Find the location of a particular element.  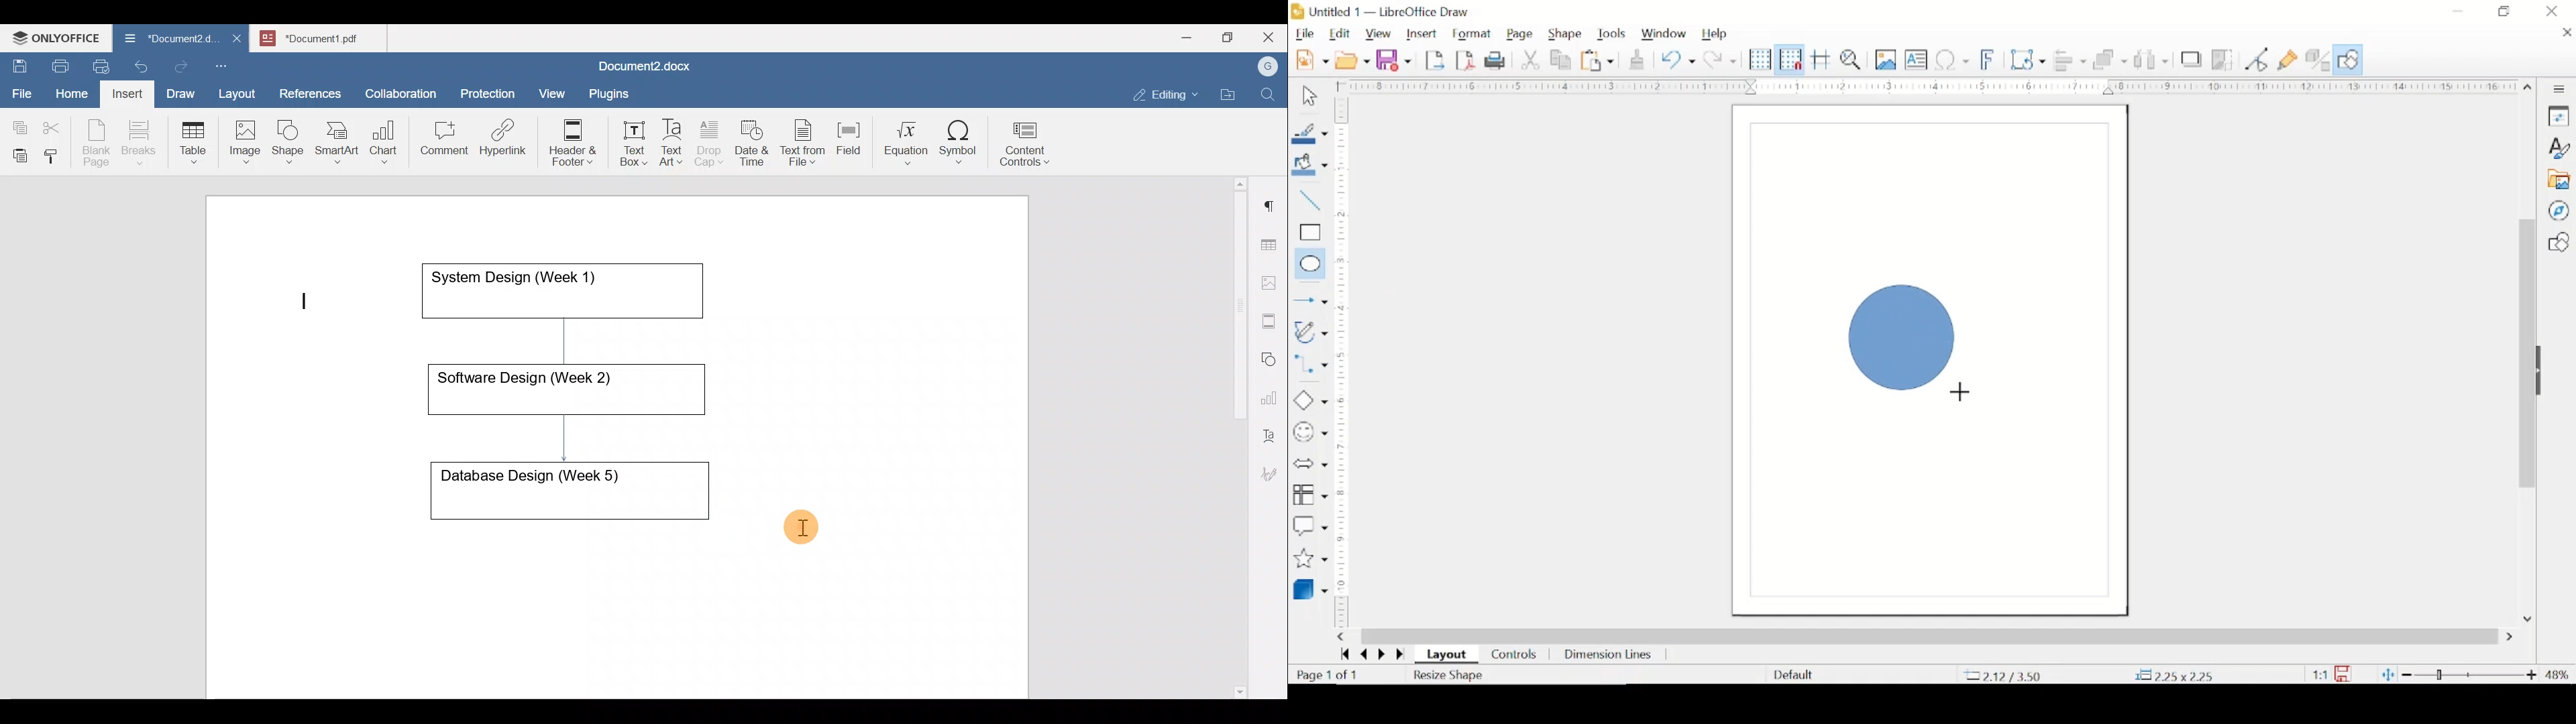

Redo is located at coordinates (180, 67).